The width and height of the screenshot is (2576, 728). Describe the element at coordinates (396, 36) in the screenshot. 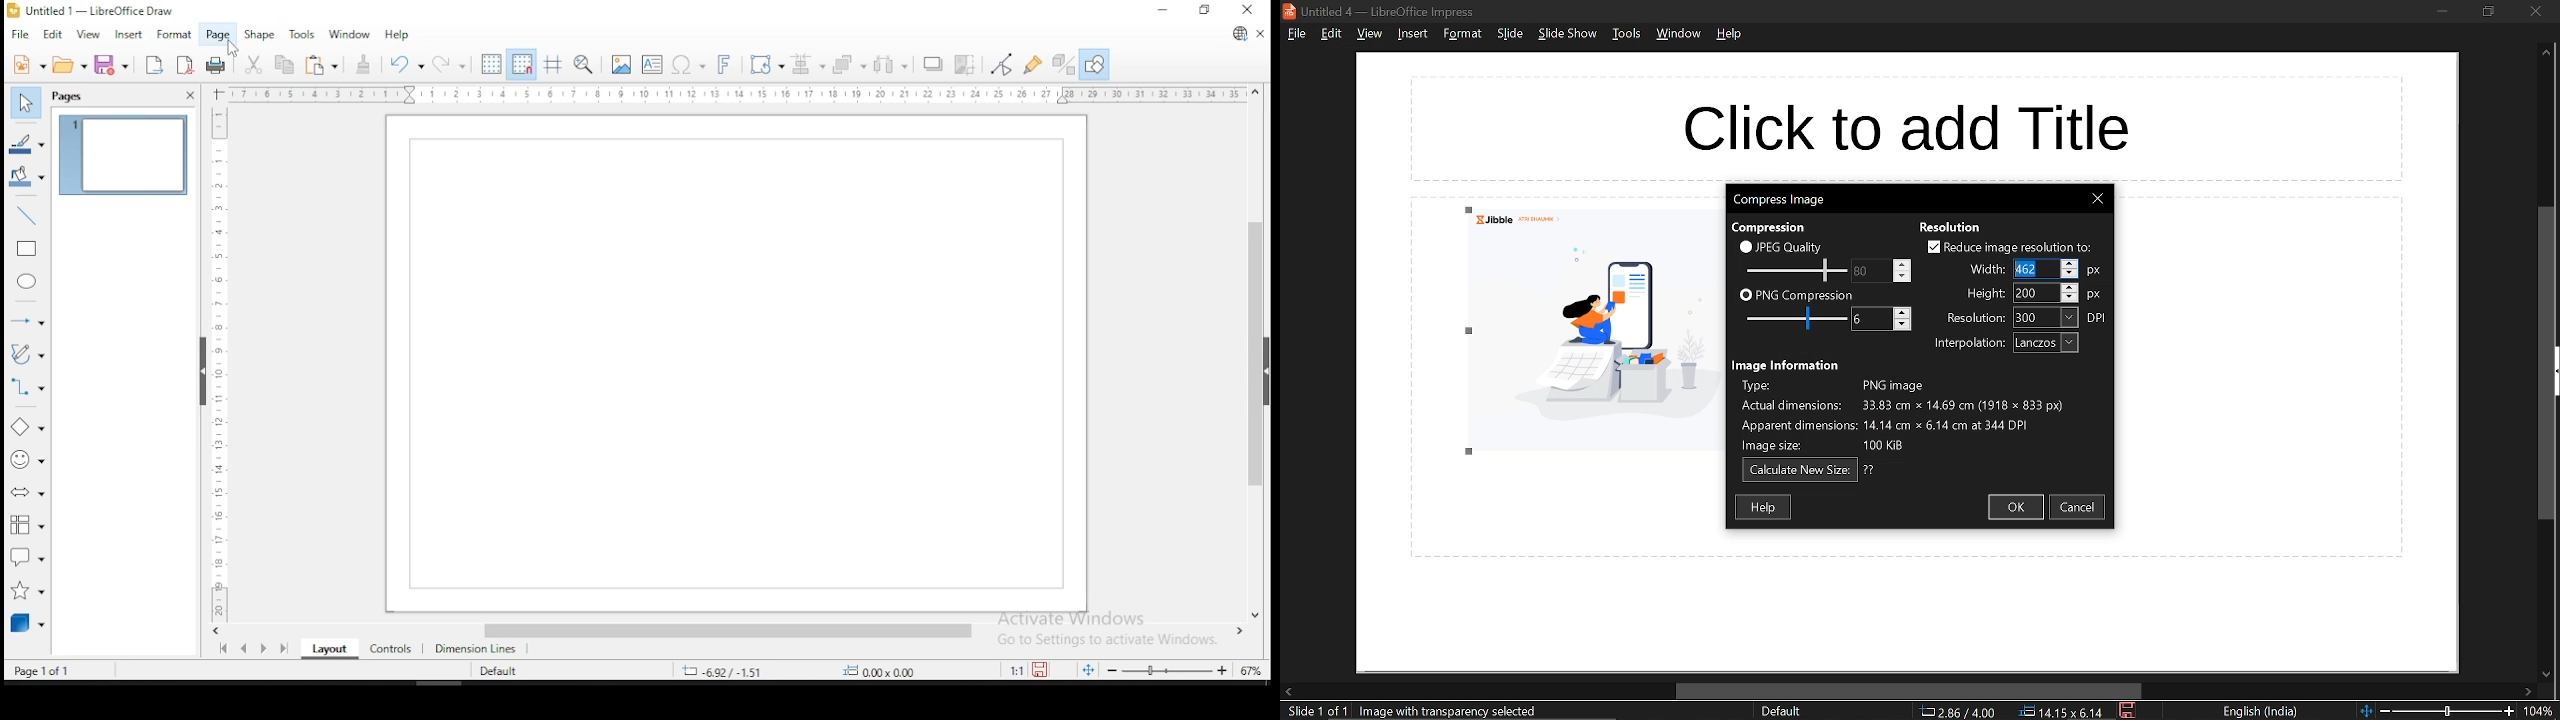

I see `help` at that location.